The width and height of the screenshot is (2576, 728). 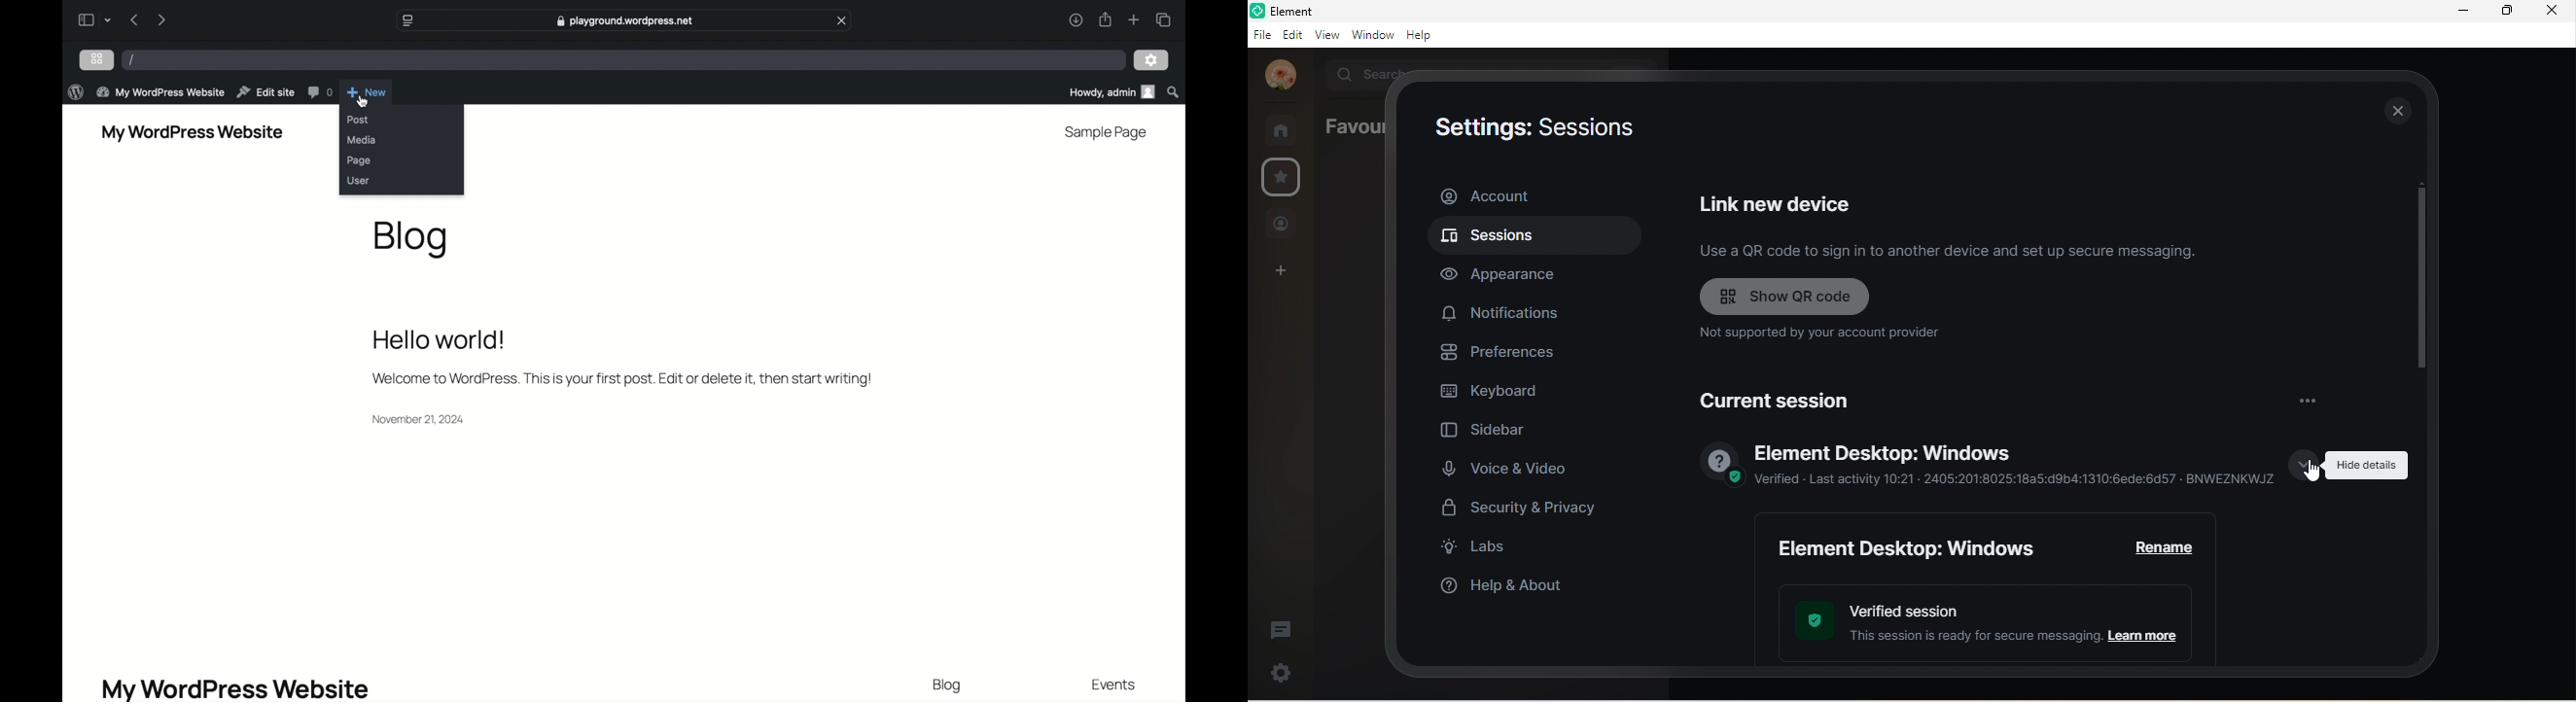 What do you see at coordinates (439, 339) in the screenshot?
I see `hello world` at bounding box center [439, 339].